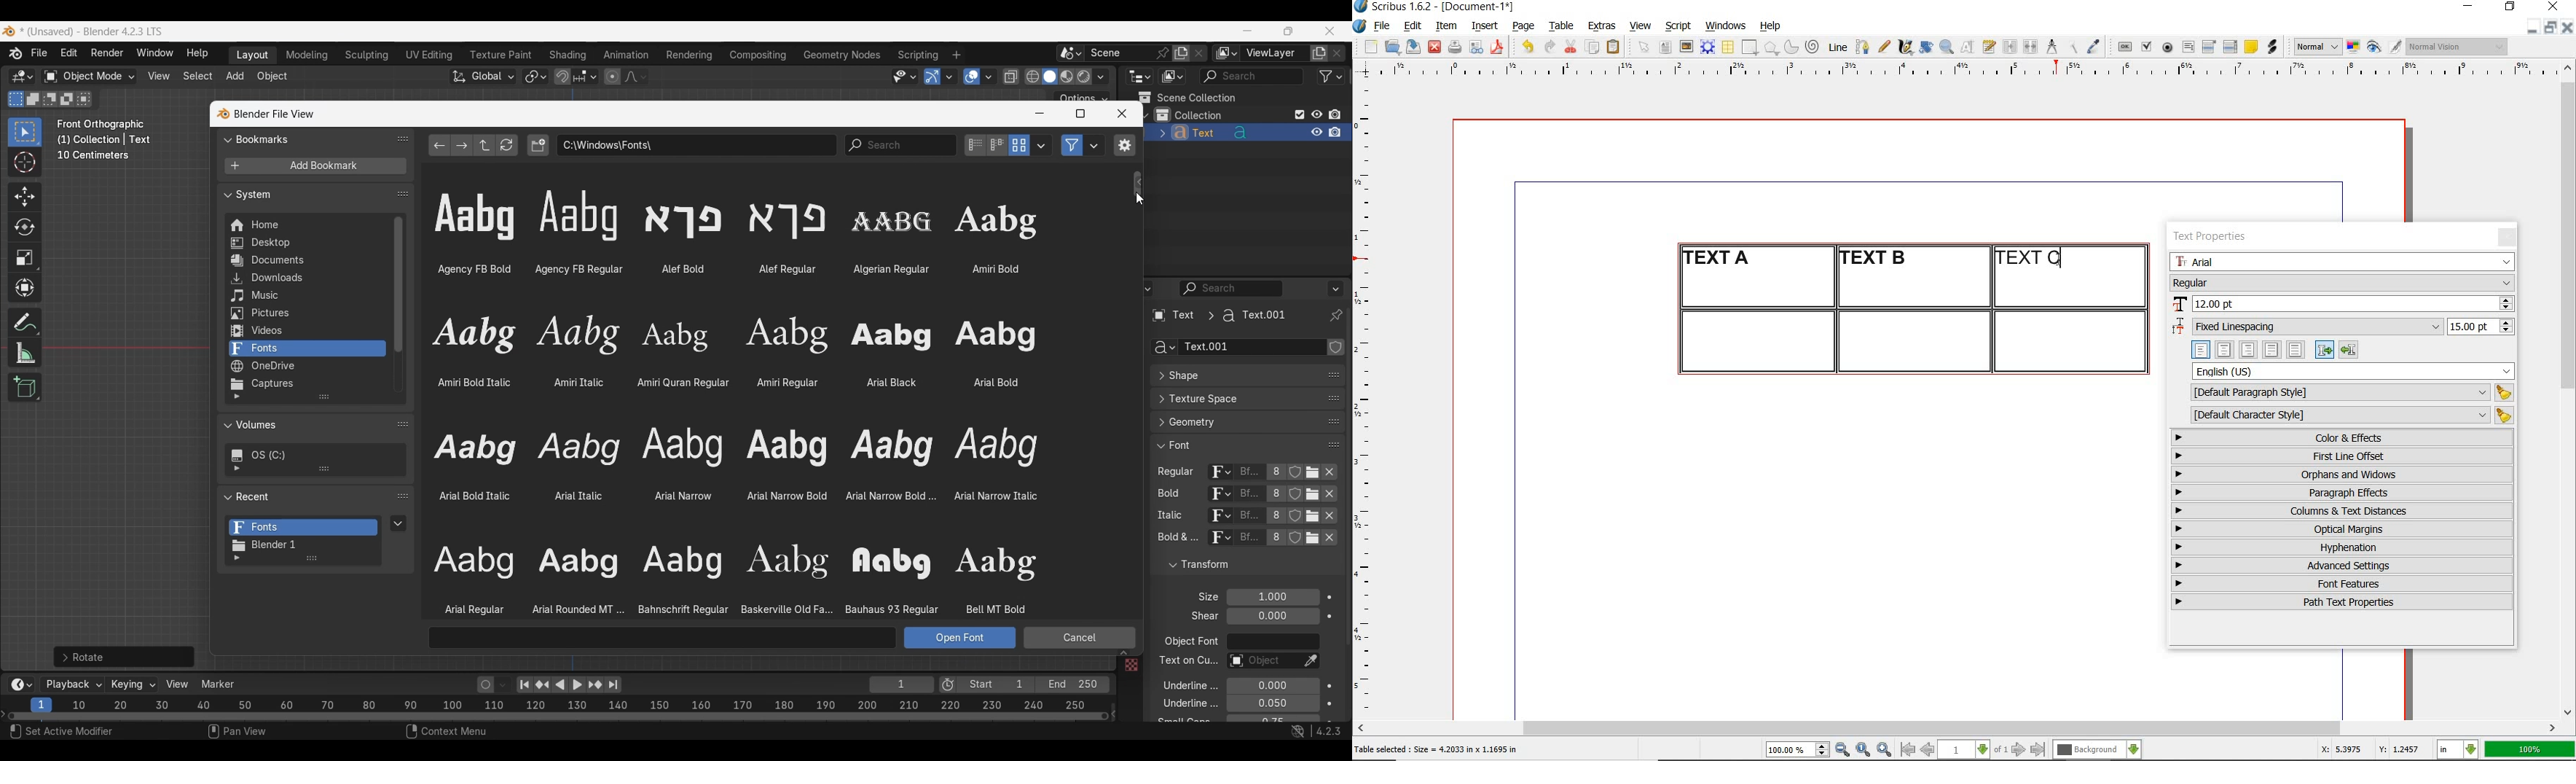  Describe the element at coordinates (310, 455) in the screenshot. I see `Current drive` at that location.